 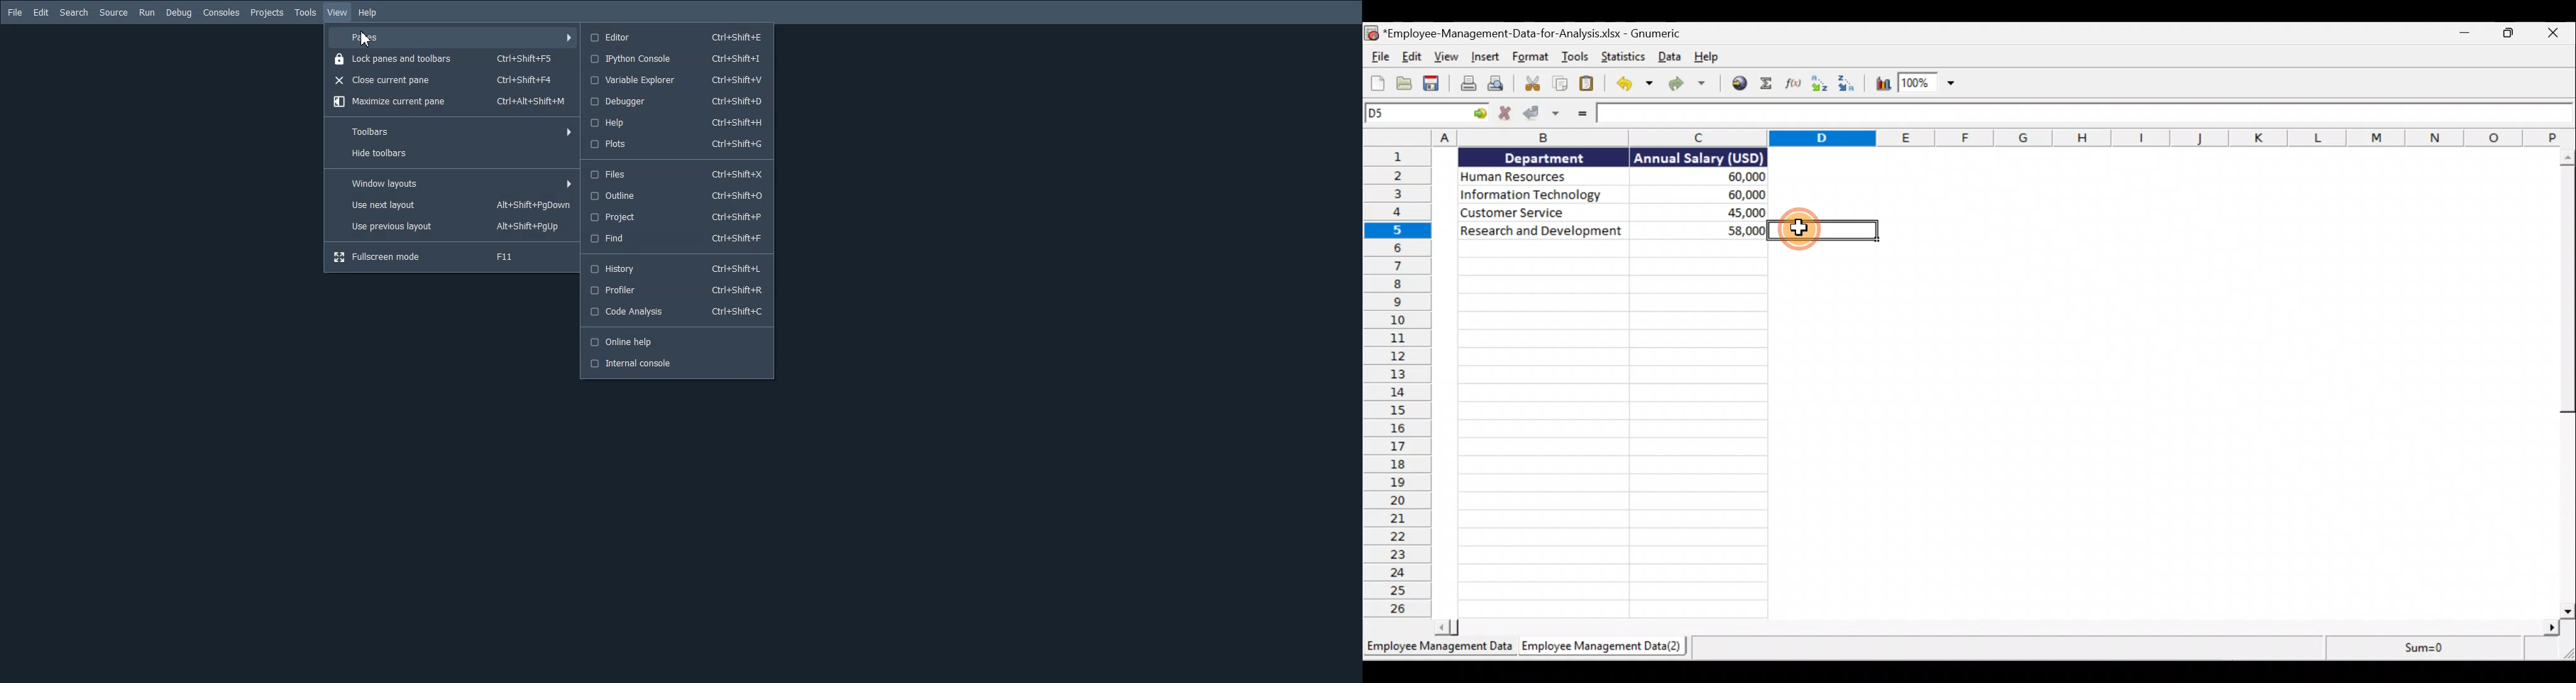 What do you see at coordinates (114, 12) in the screenshot?
I see `Source` at bounding box center [114, 12].